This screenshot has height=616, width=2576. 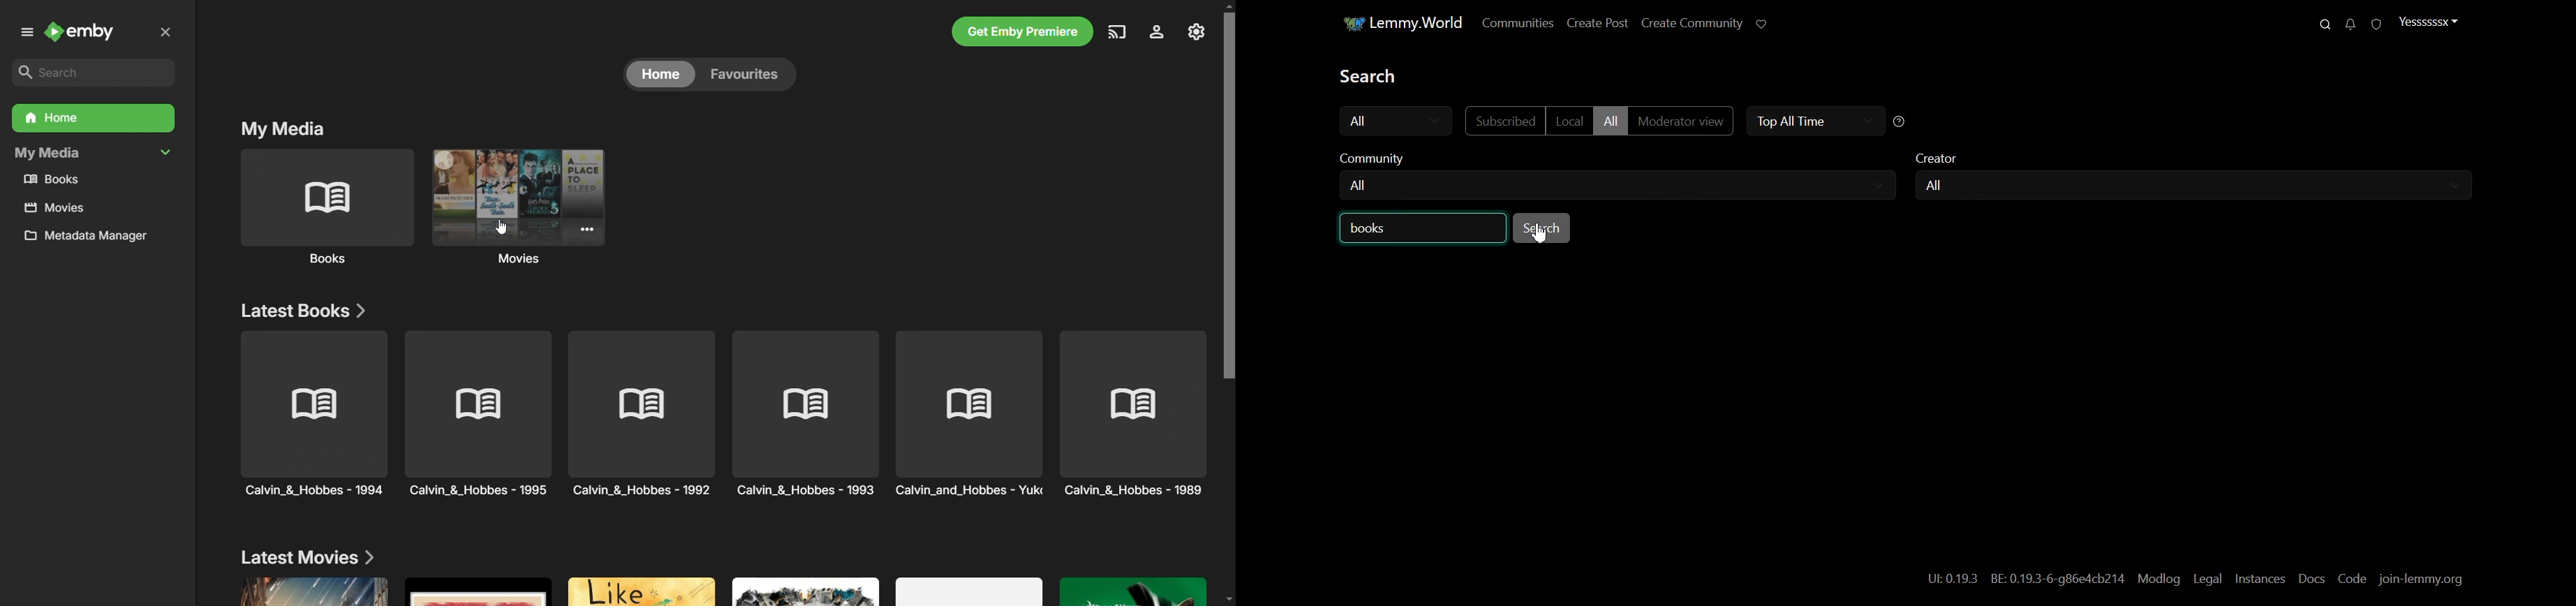 What do you see at coordinates (304, 308) in the screenshot?
I see `Latest Books` at bounding box center [304, 308].